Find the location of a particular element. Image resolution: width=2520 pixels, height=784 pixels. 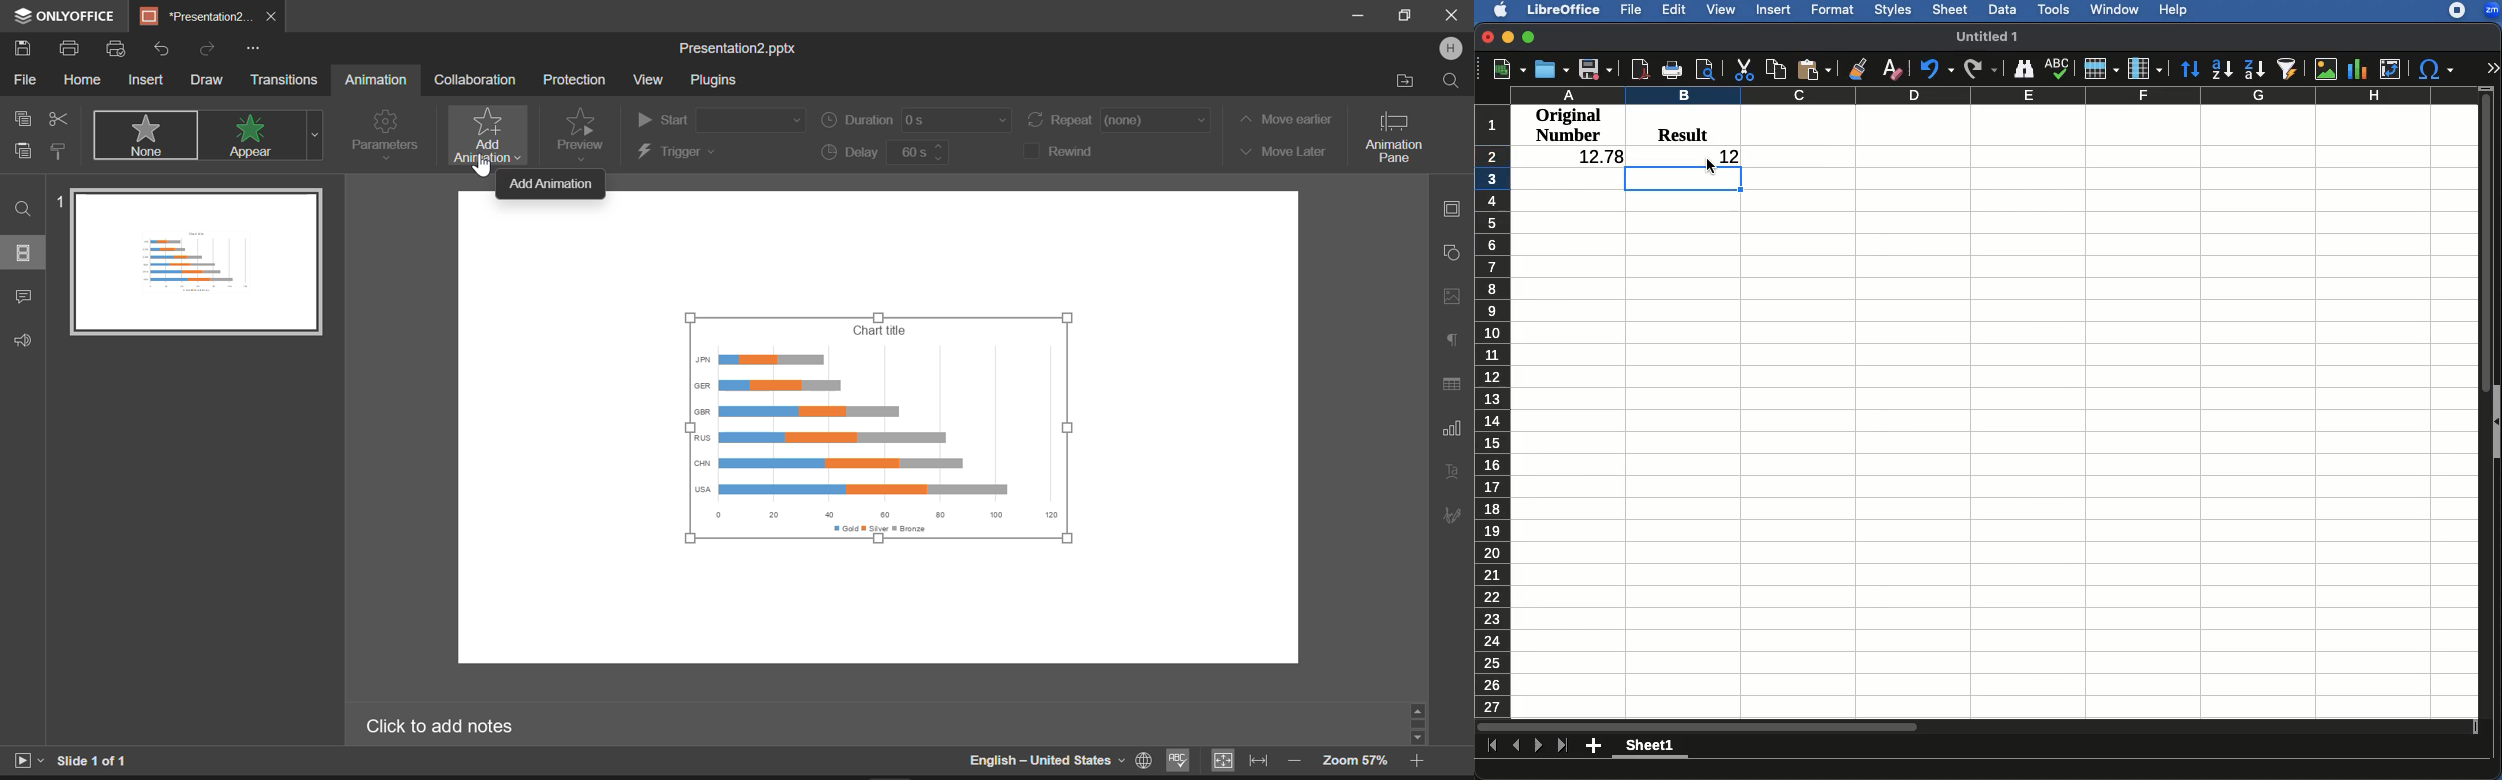

Ascending is located at coordinates (2220, 70).